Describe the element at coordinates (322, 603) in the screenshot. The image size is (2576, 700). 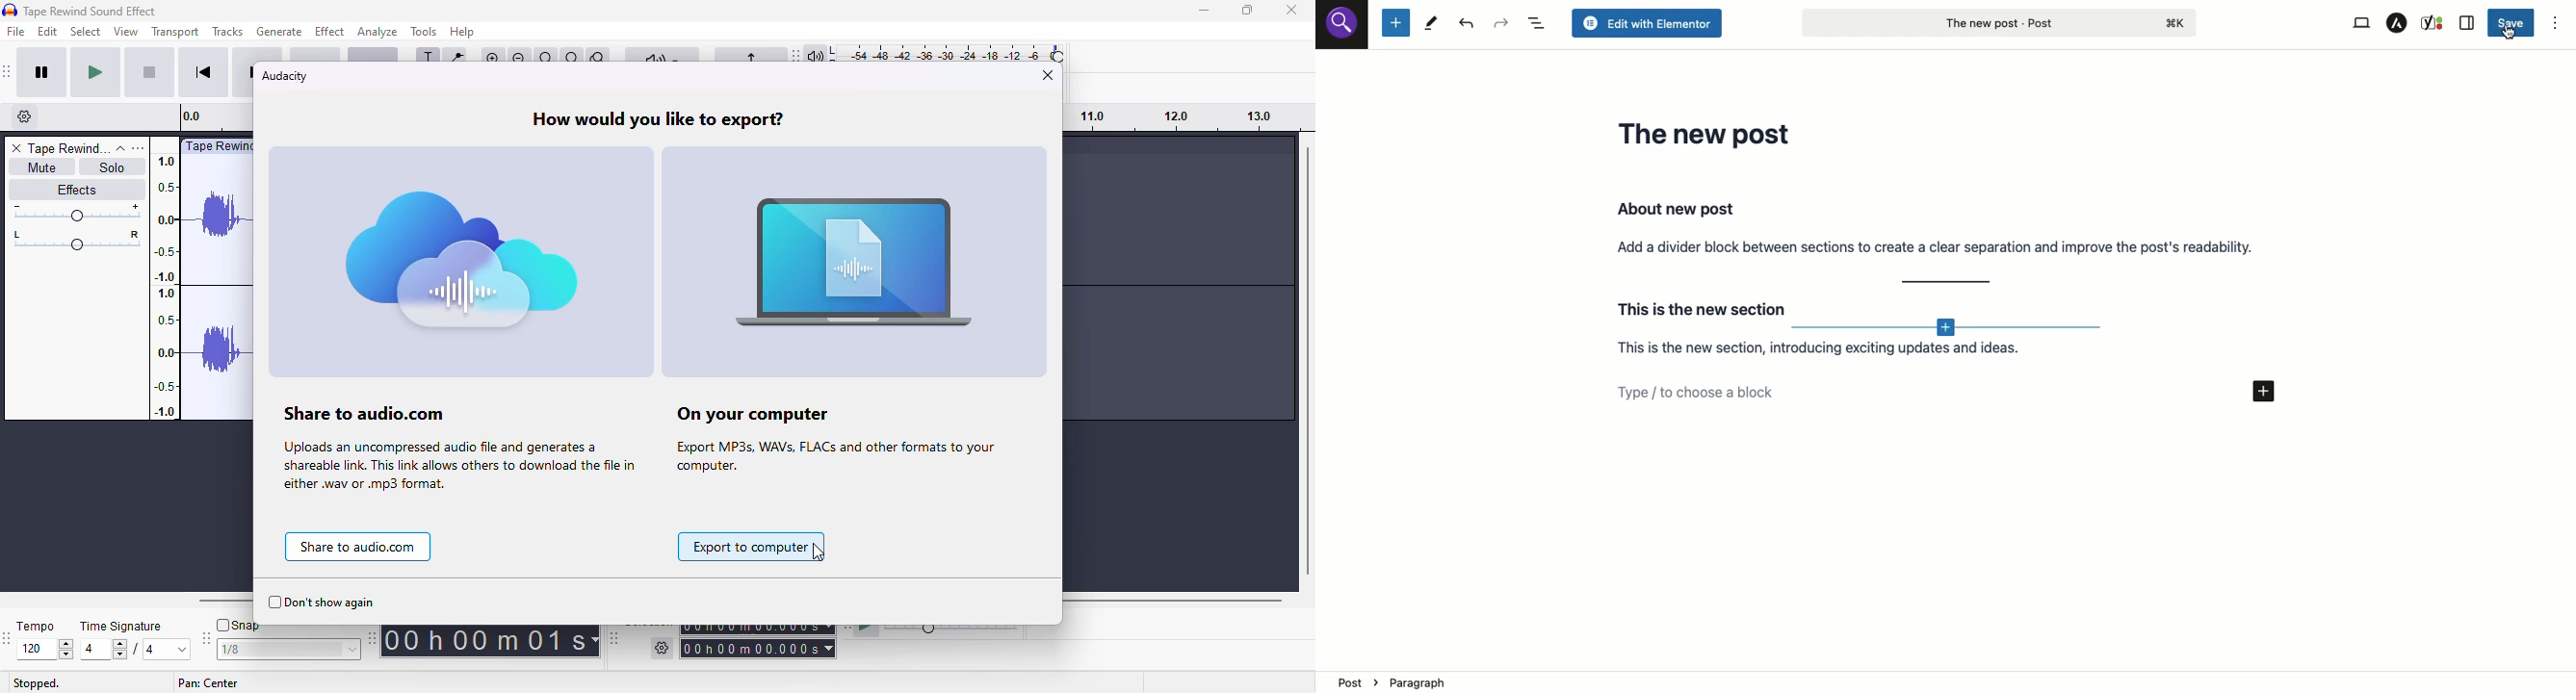
I see `don't show again ` at that location.